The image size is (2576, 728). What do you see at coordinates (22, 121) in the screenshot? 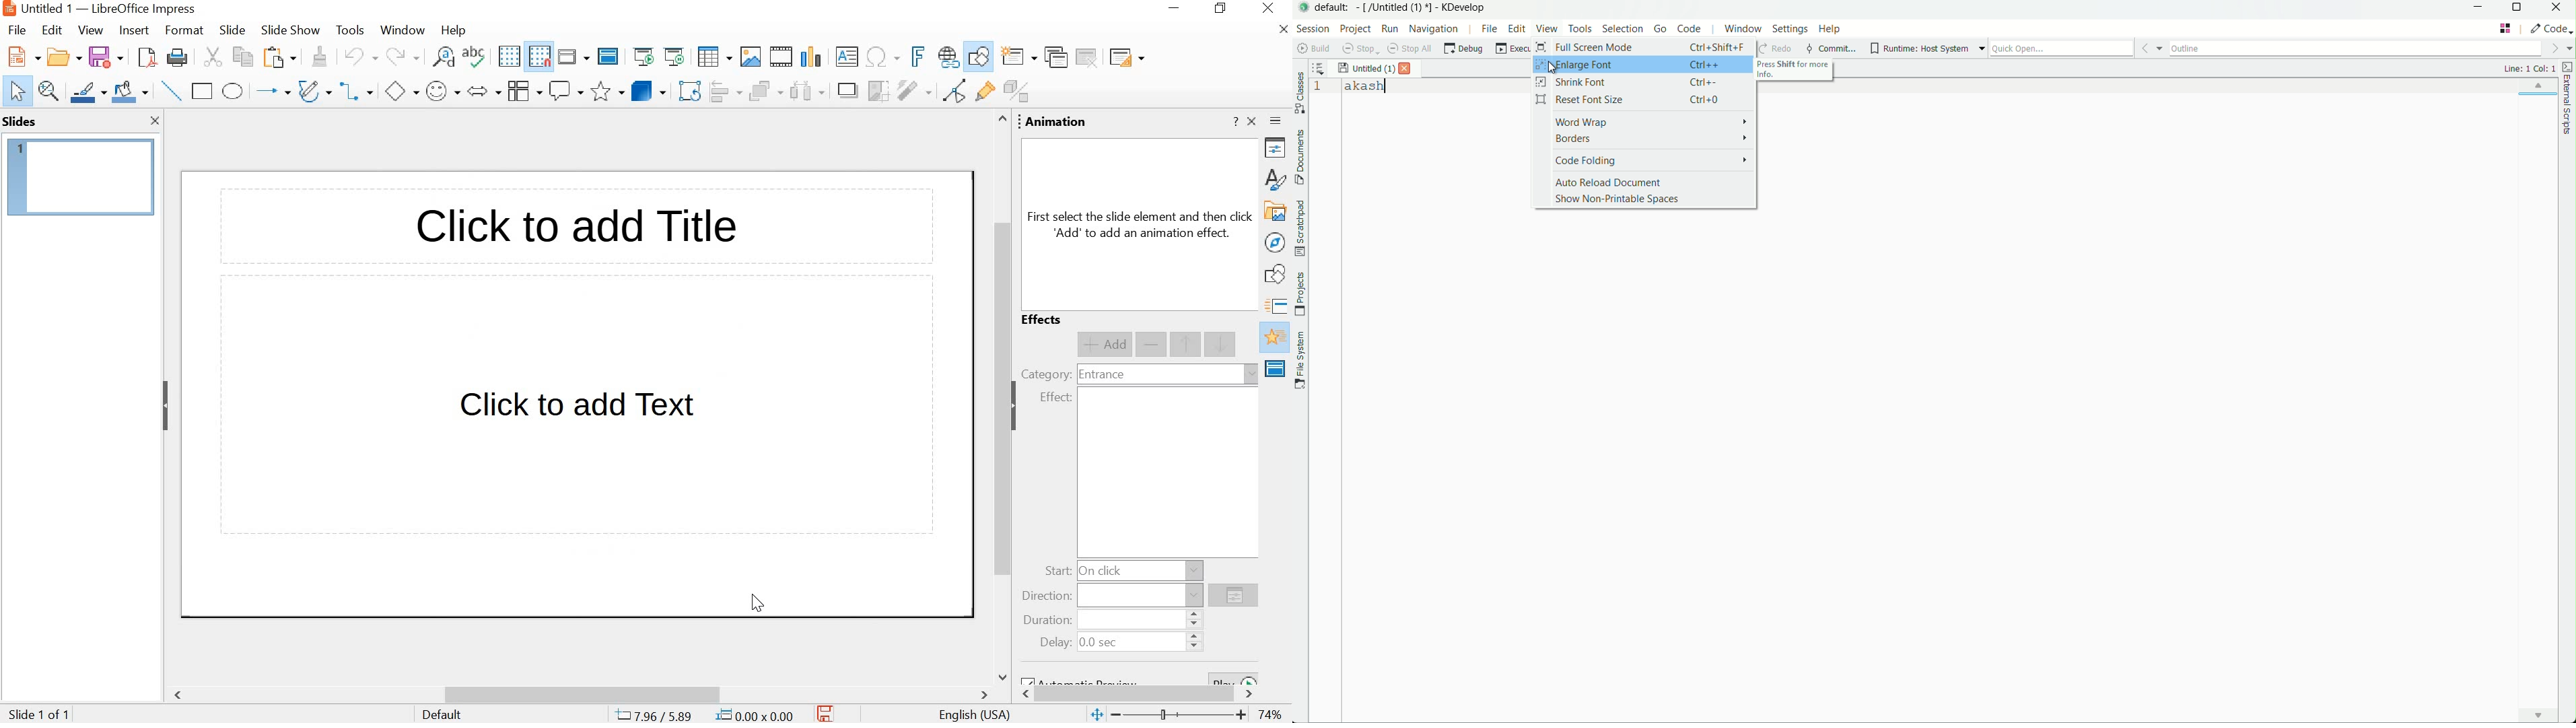
I see `slides` at bounding box center [22, 121].